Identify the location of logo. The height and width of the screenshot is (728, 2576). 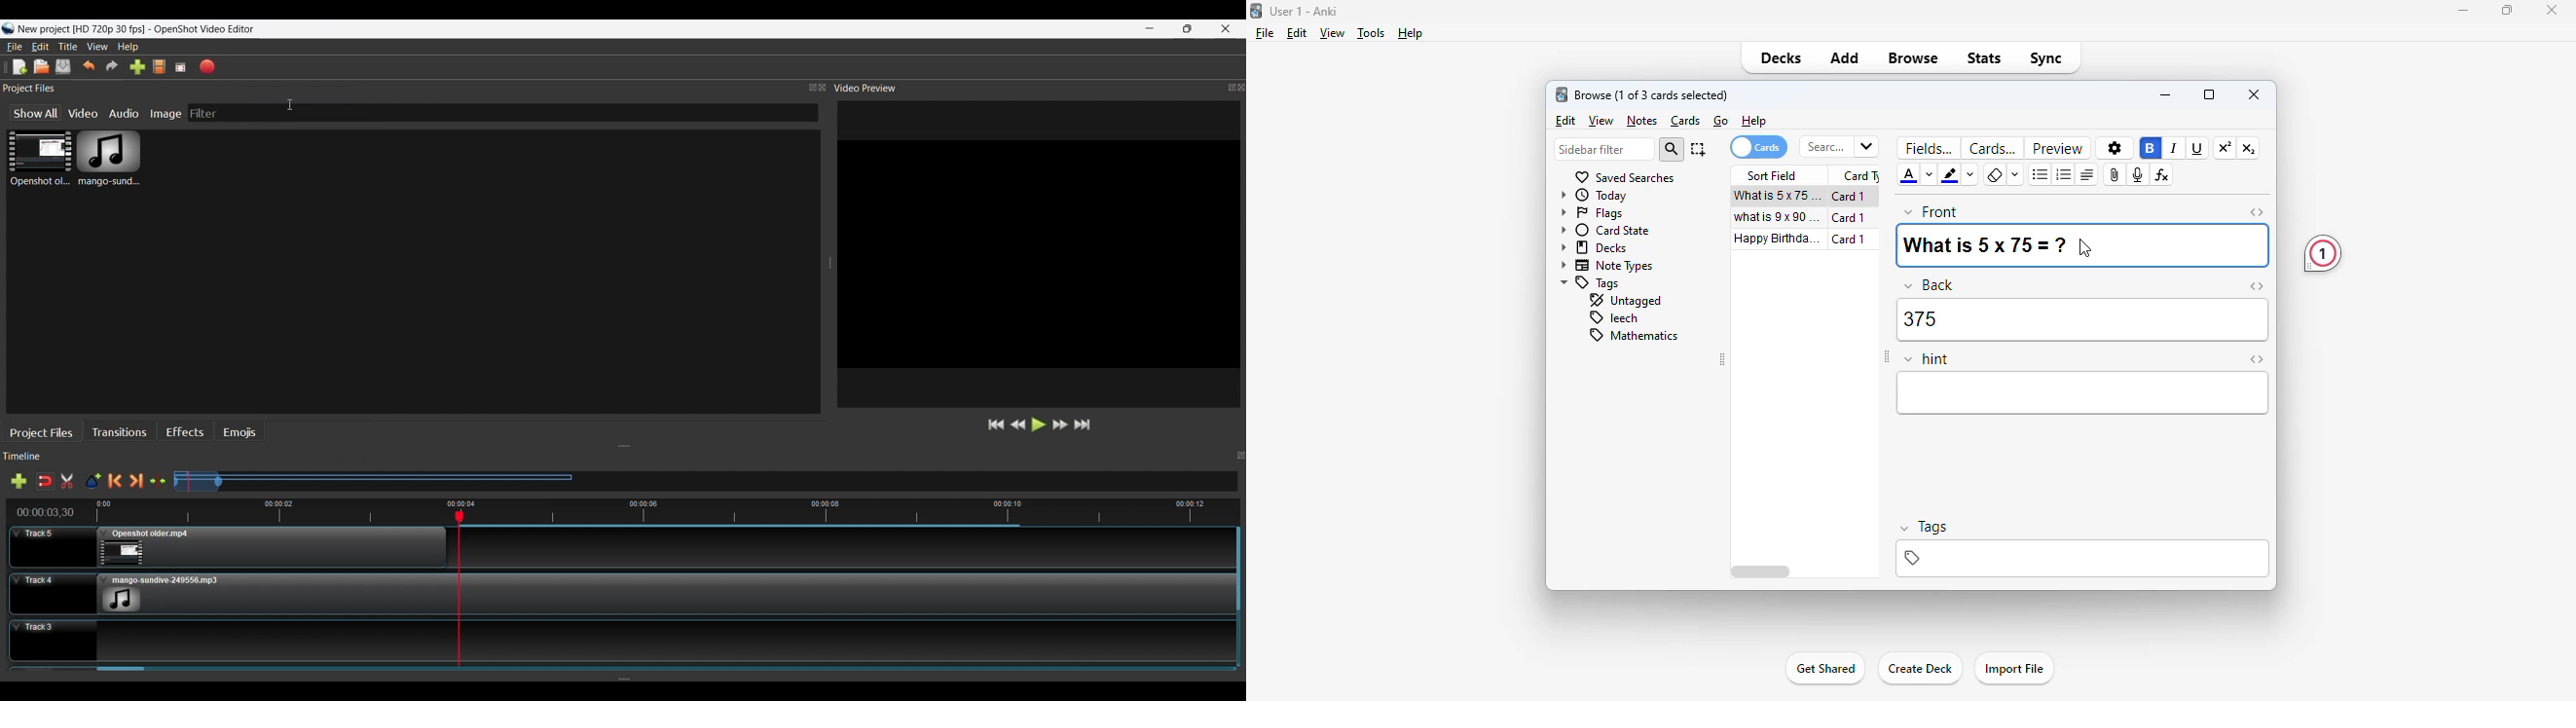
(1256, 11).